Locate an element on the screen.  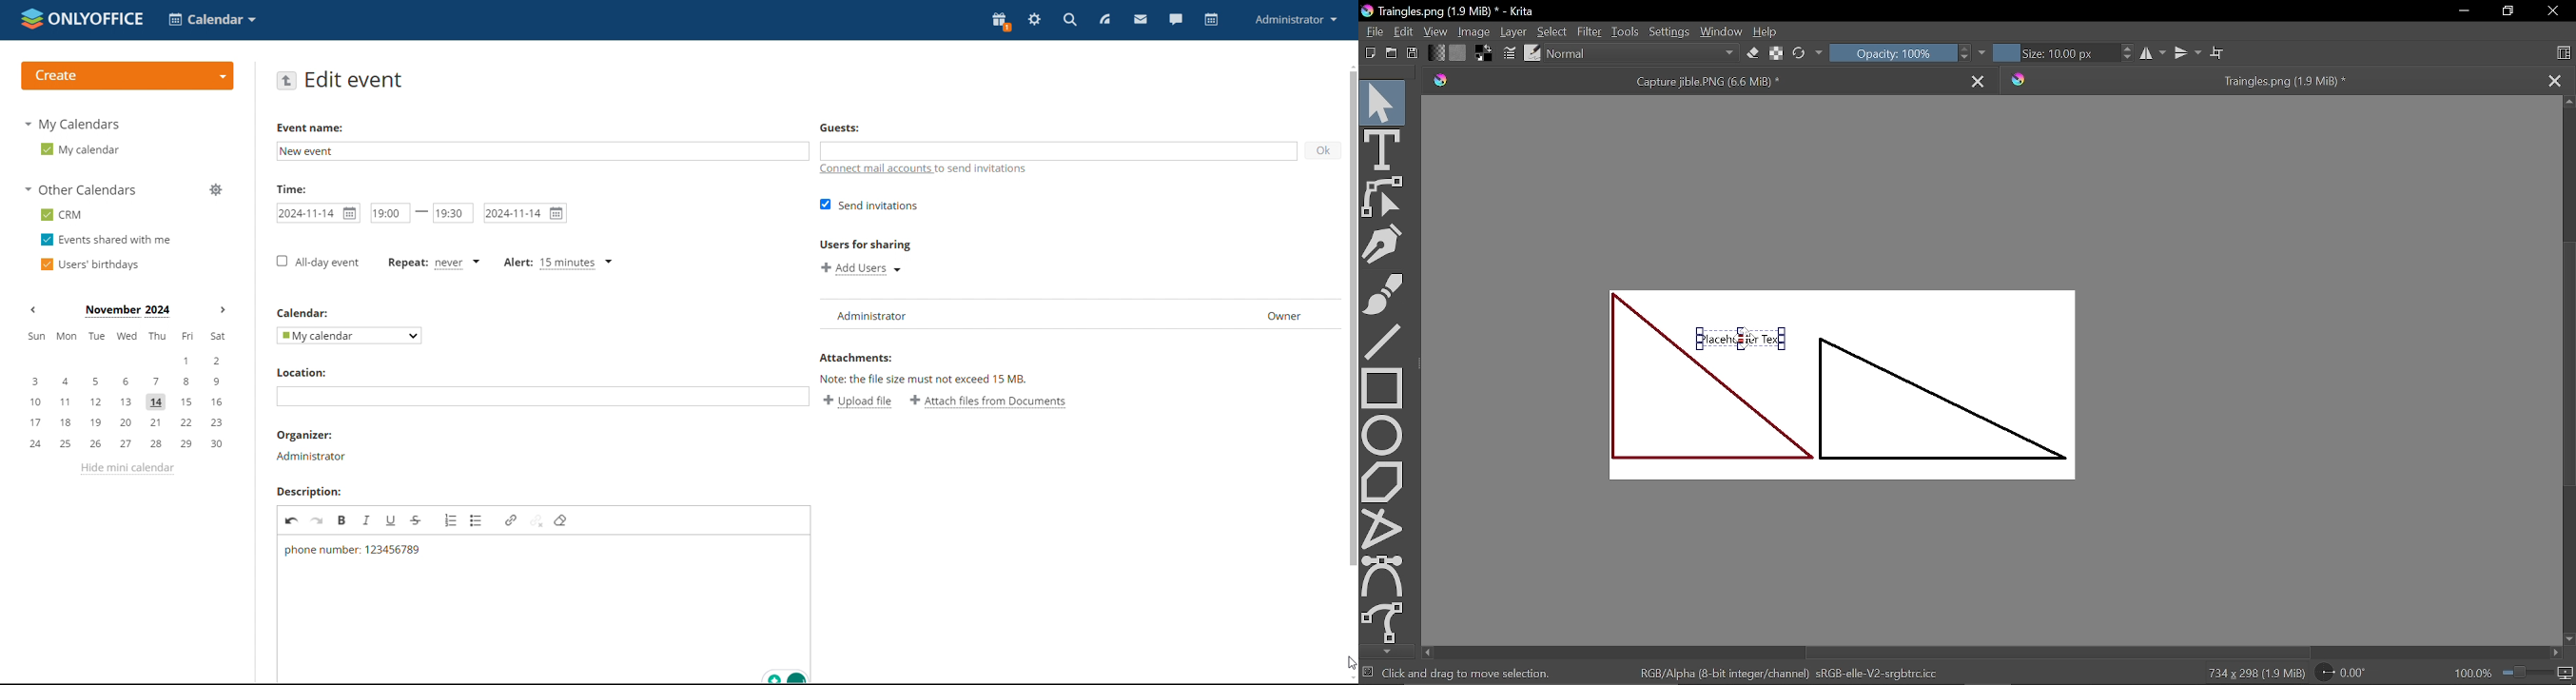
upload file is located at coordinates (857, 402).